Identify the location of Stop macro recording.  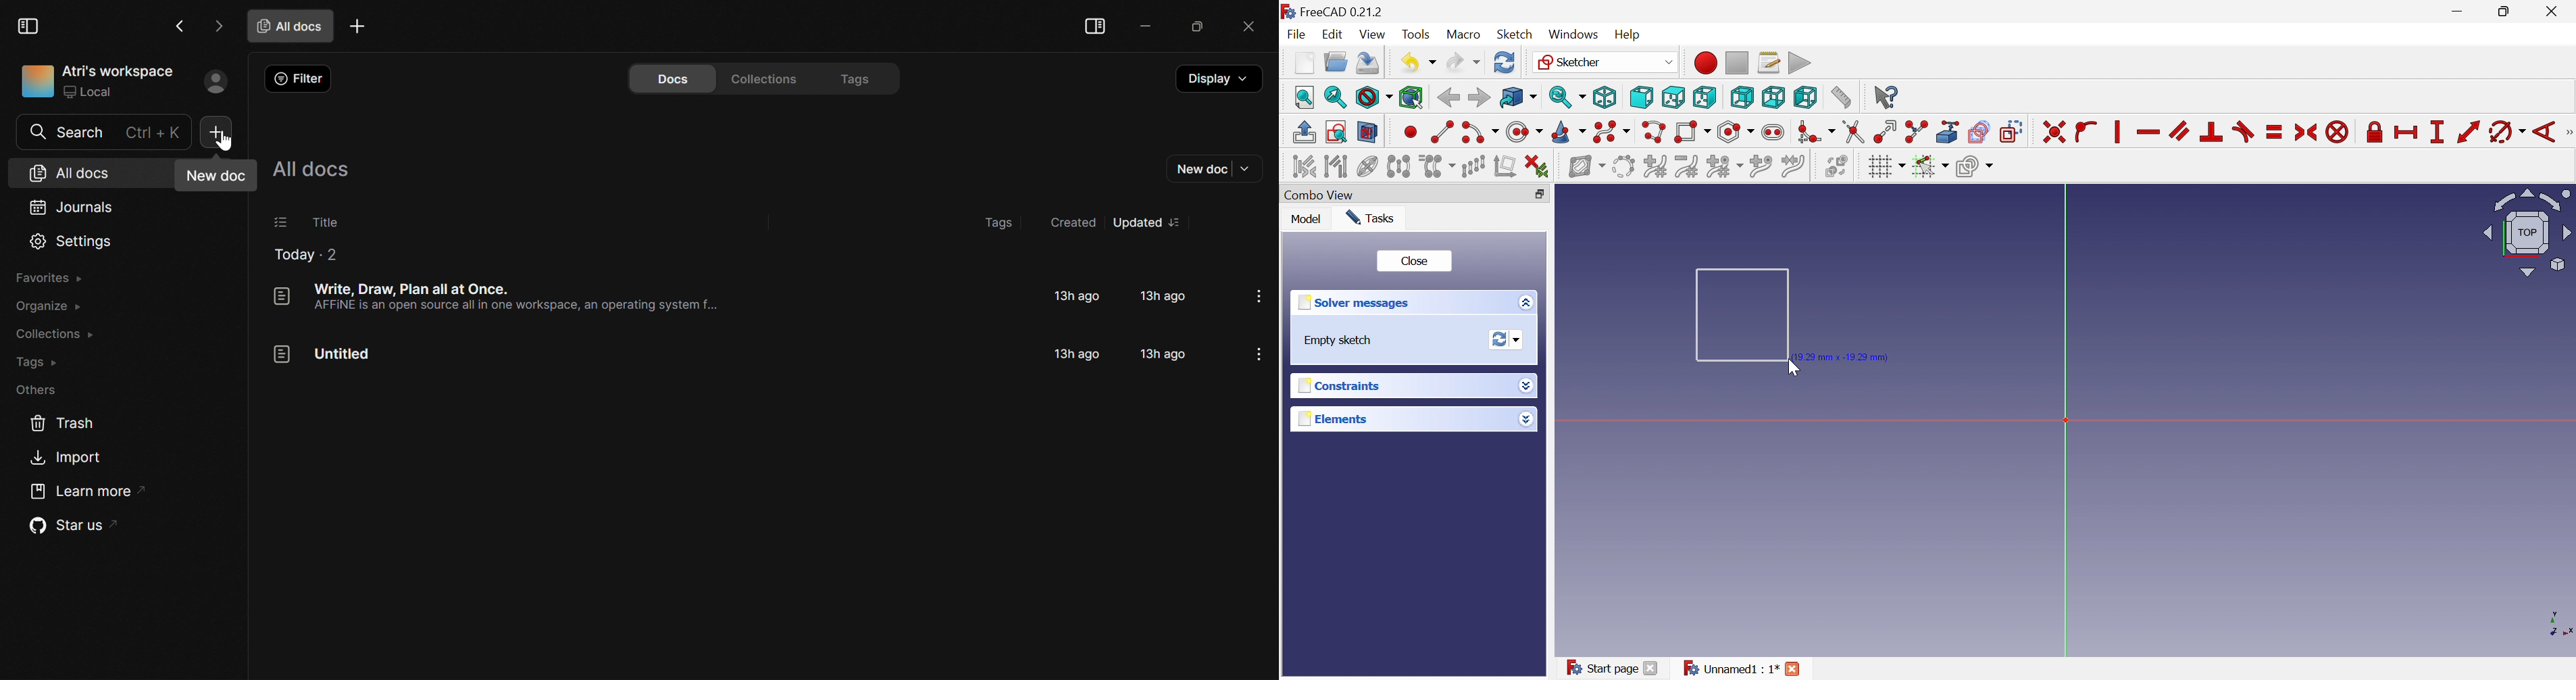
(1736, 62).